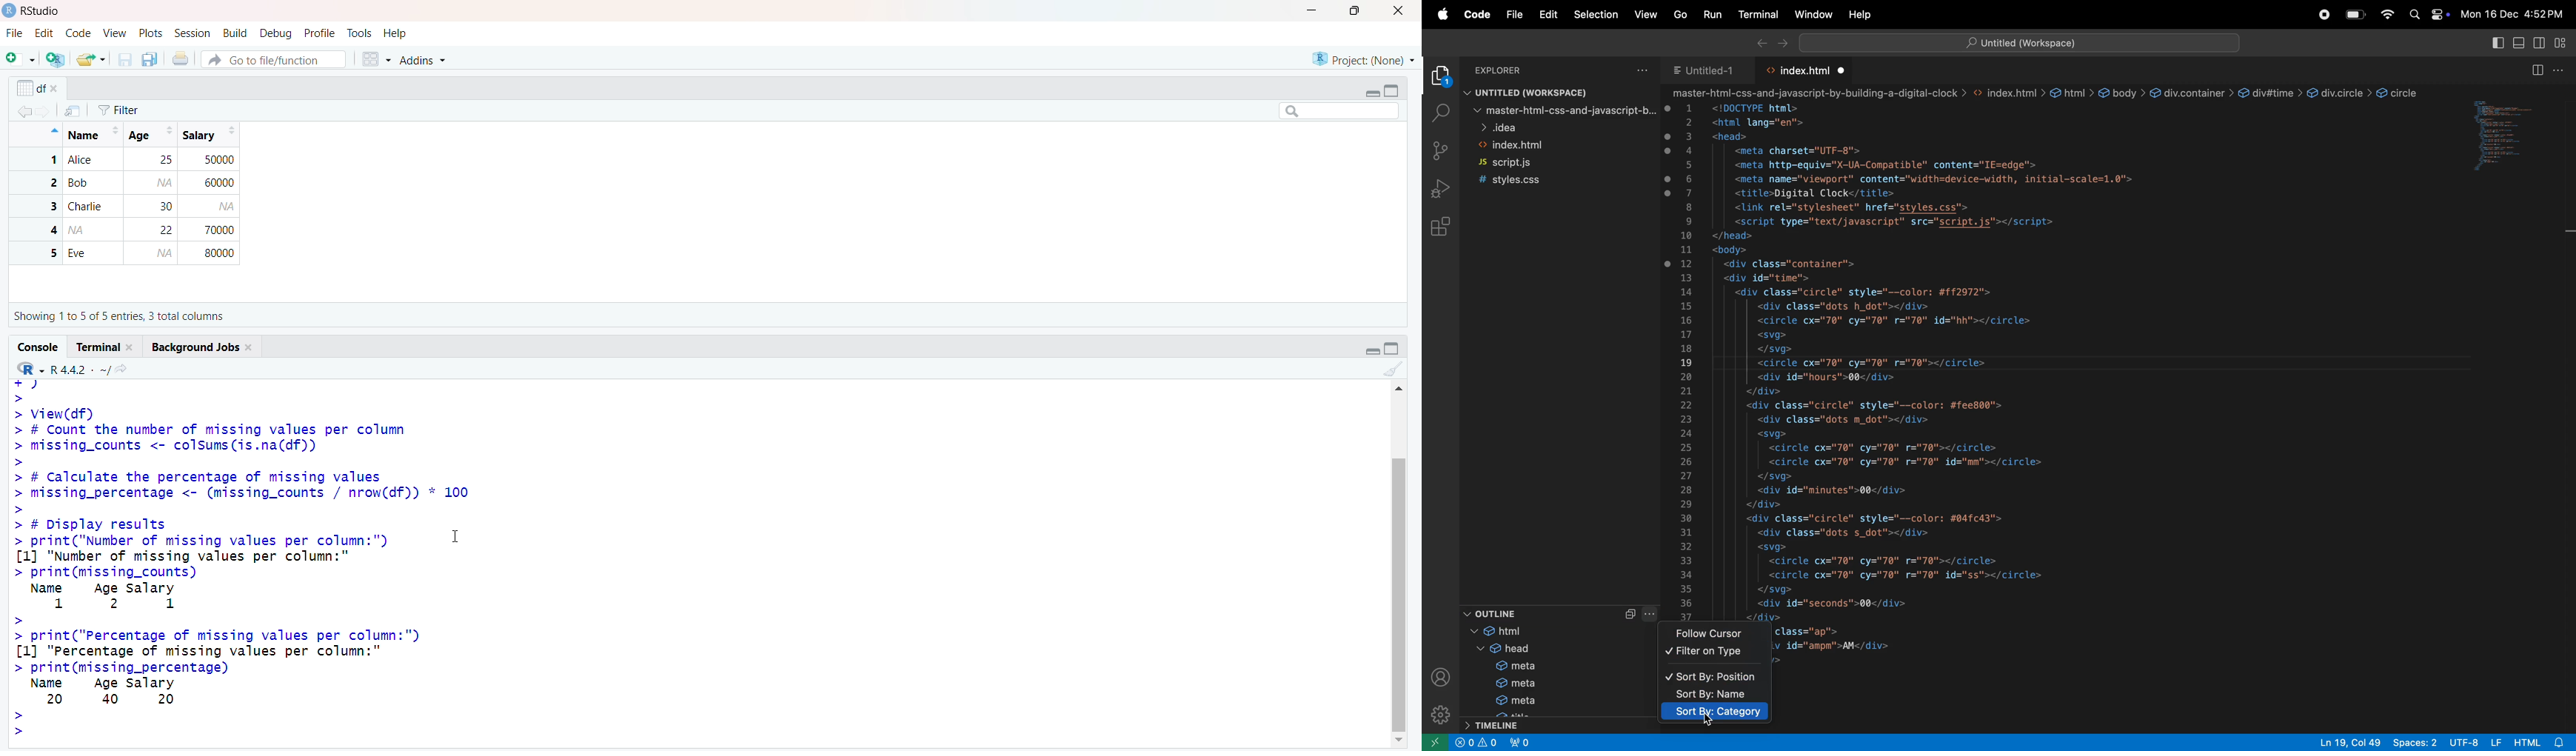 Image resolution: width=2576 pixels, height=756 pixels. I want to click on Go to file/function, so click(274, 59).